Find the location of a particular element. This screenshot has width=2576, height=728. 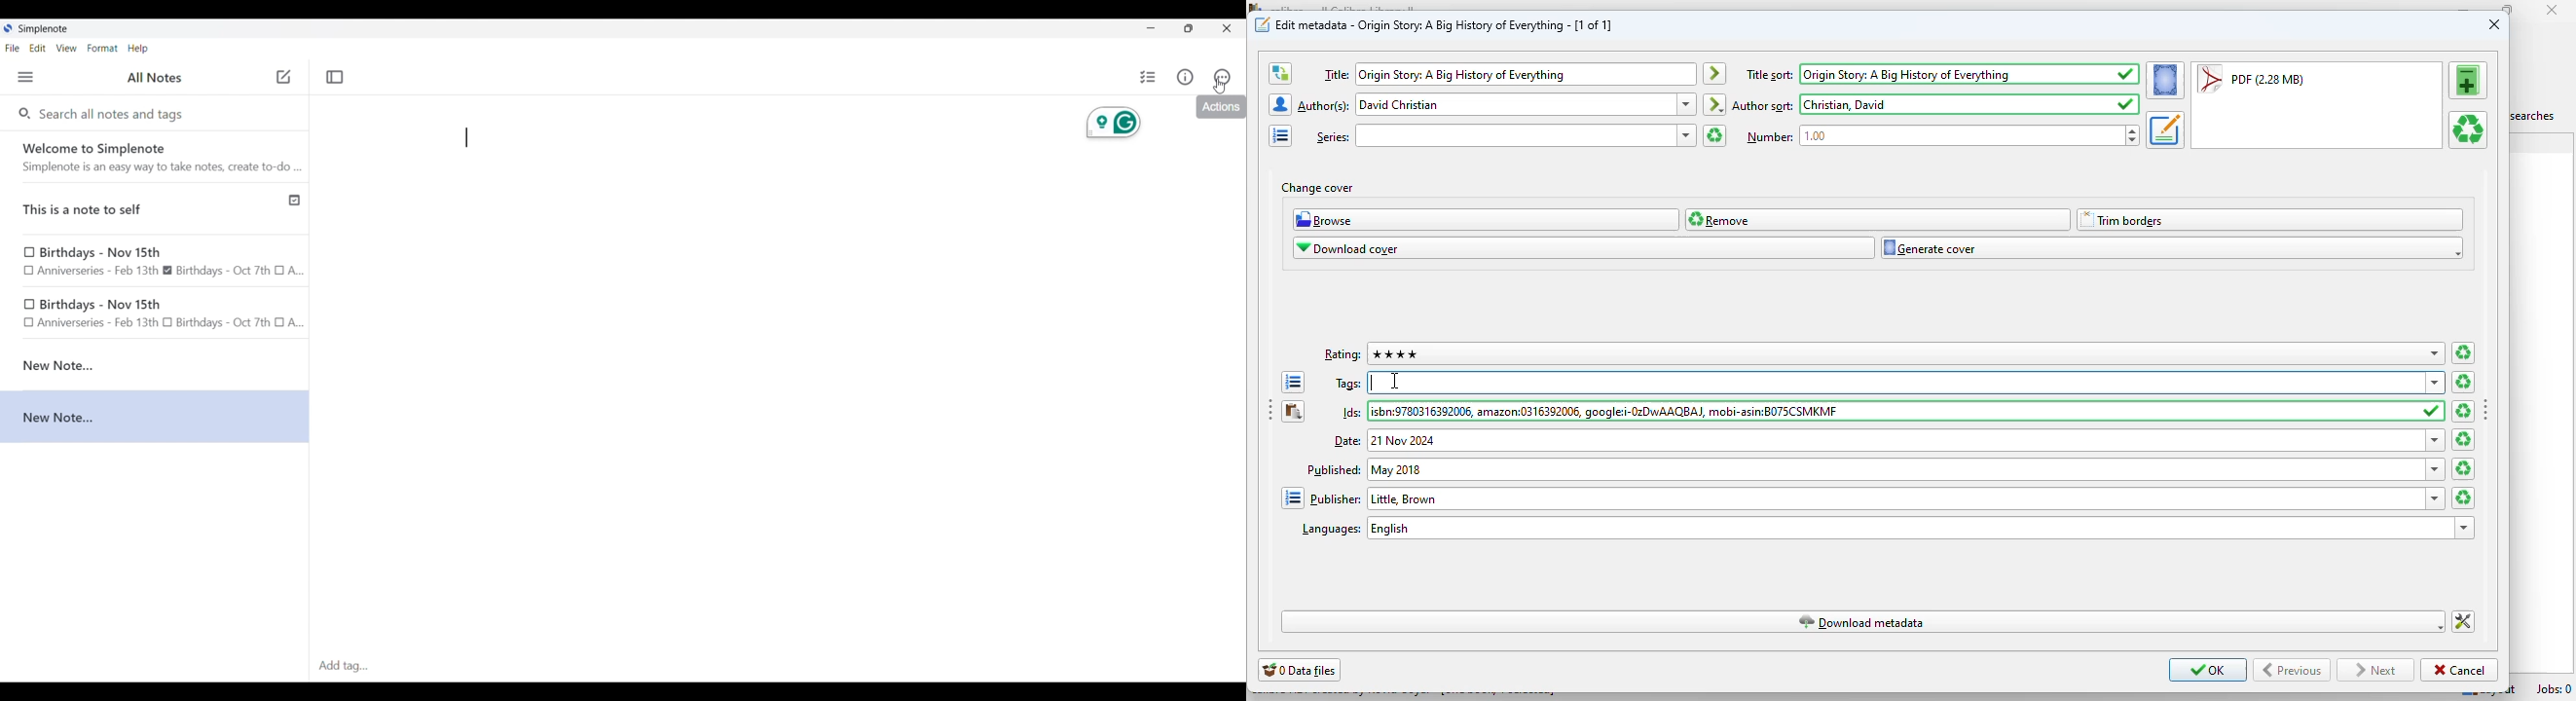

title sort: Origin Story: A Big History of Everything is located at coordinates (1955, 74).